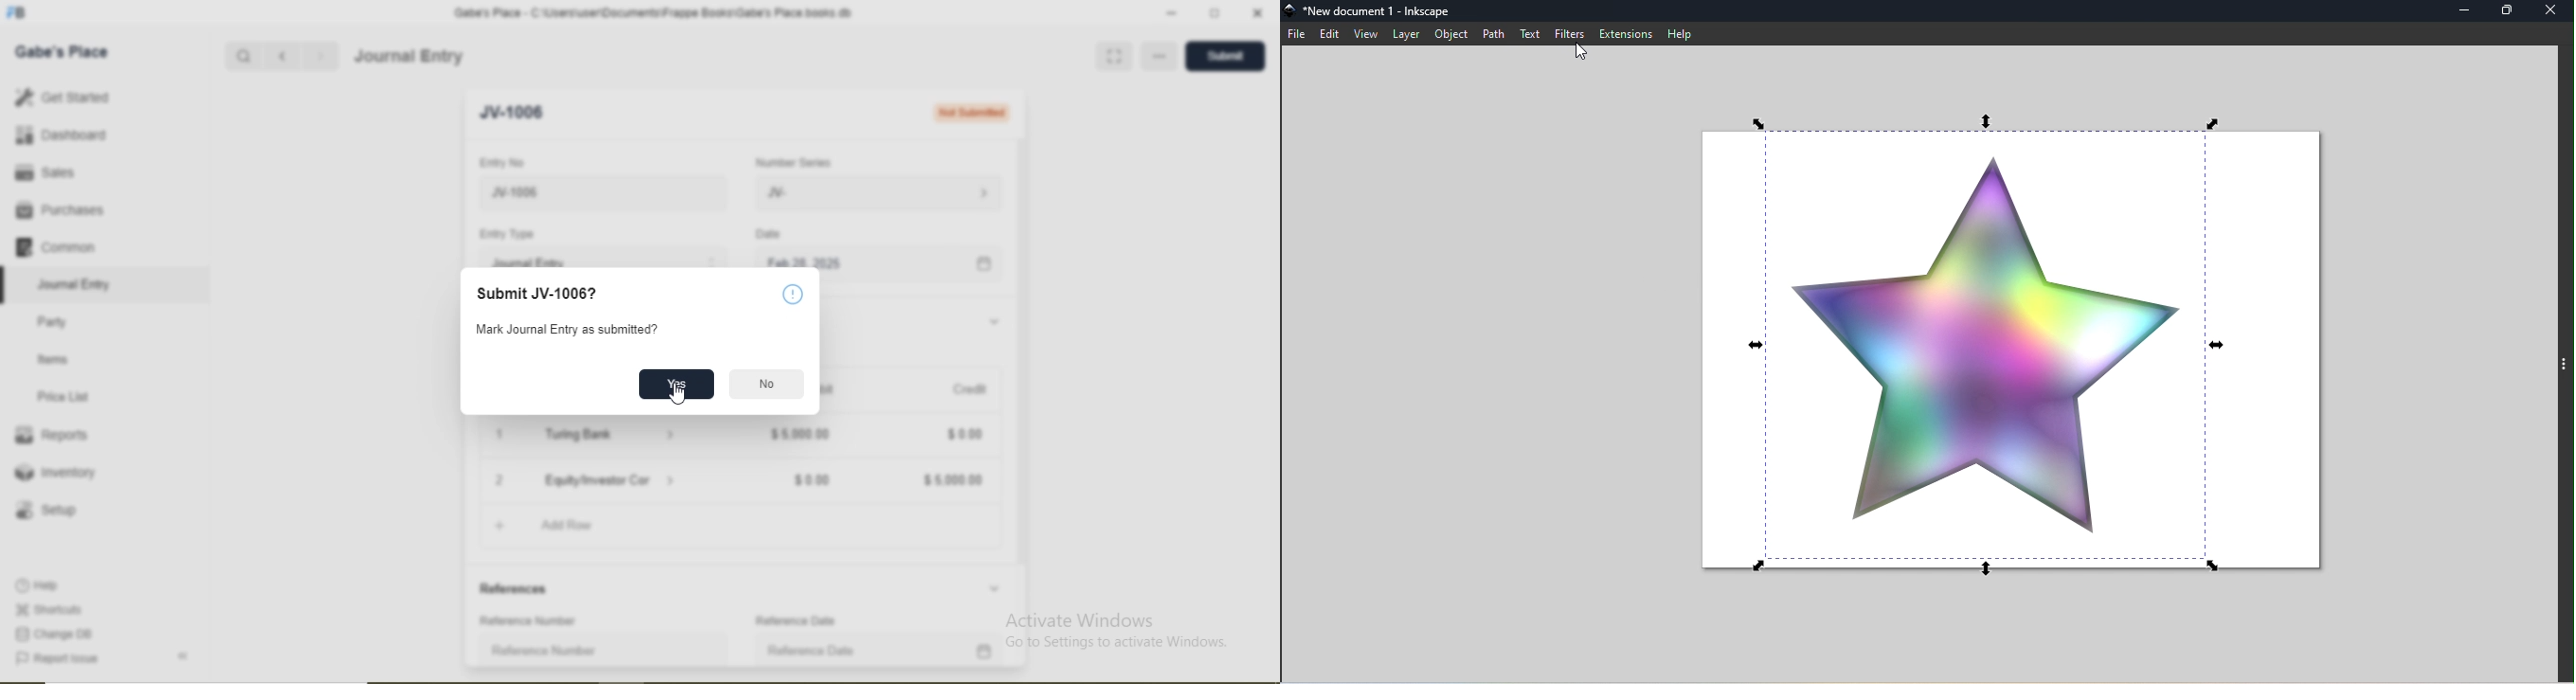  Describe the element at coordinates (793, 294) in the screenshot. I see `Help` at that location.